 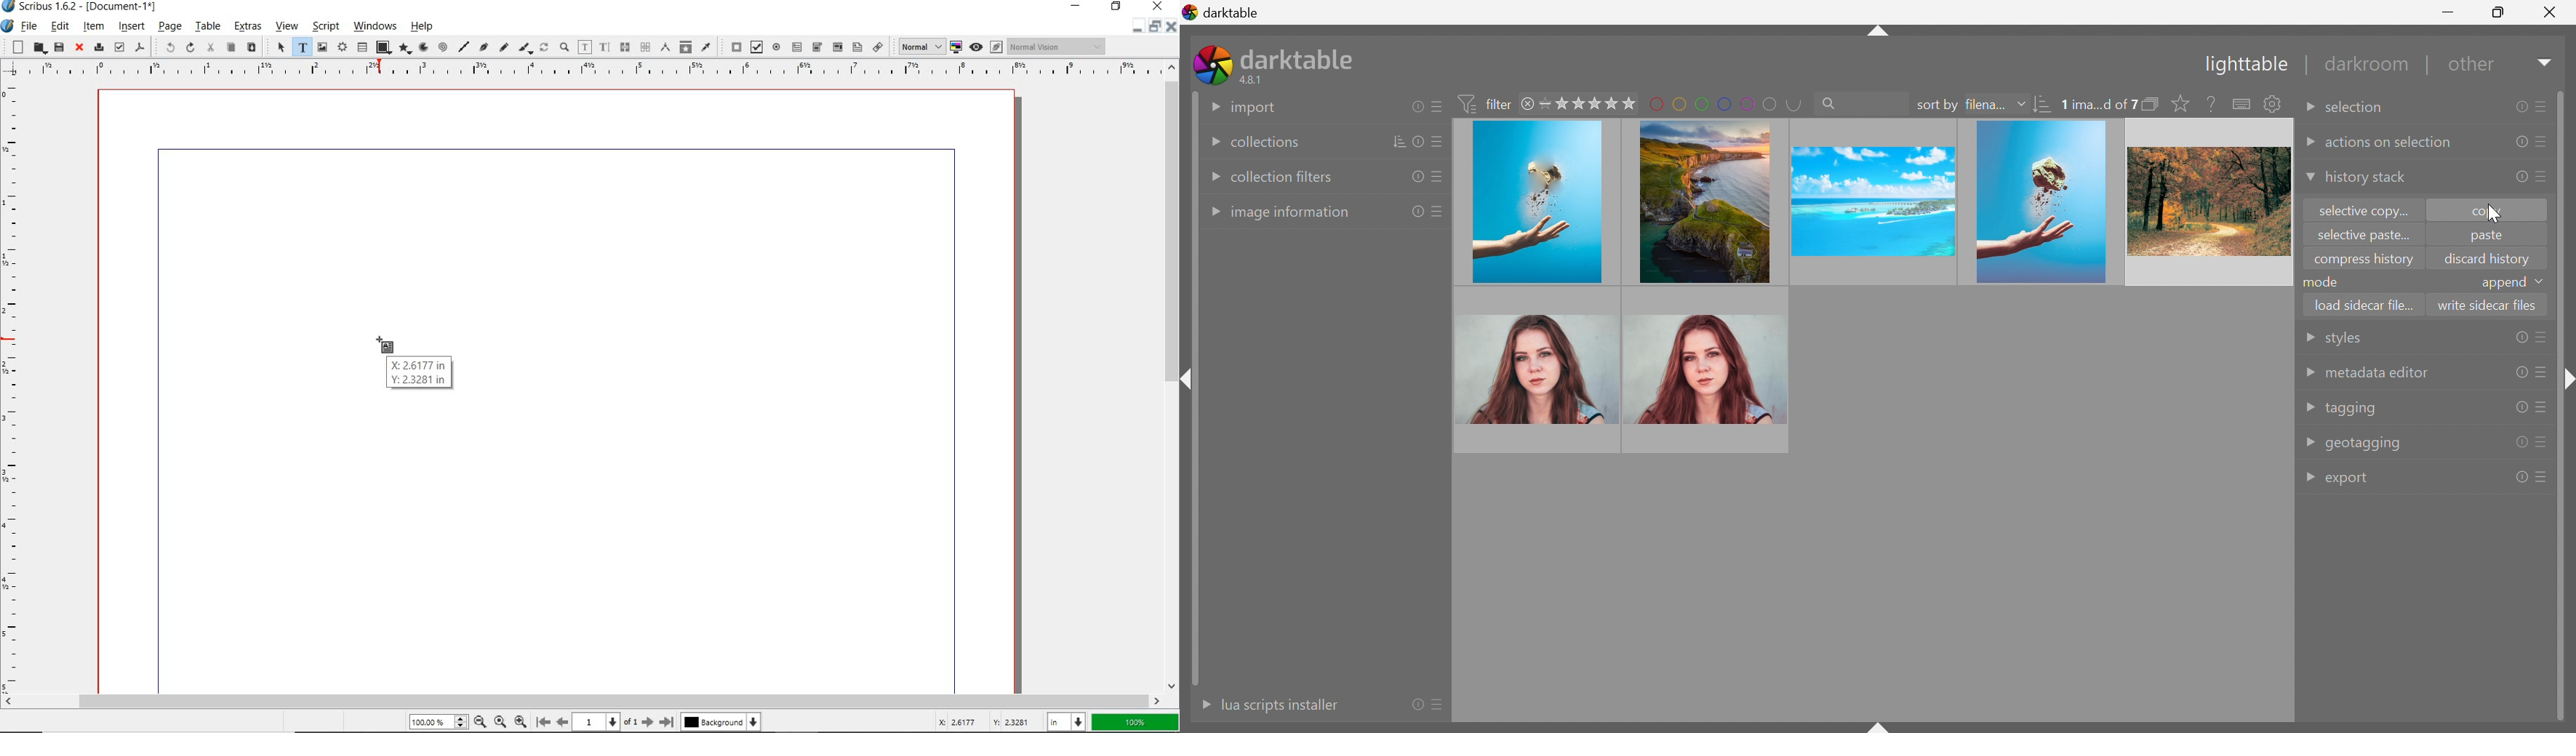 What do you see at coordinates (439, 722) in the screenshot?
I see `Zoom 100.00%` at bounding box center [439, 722].